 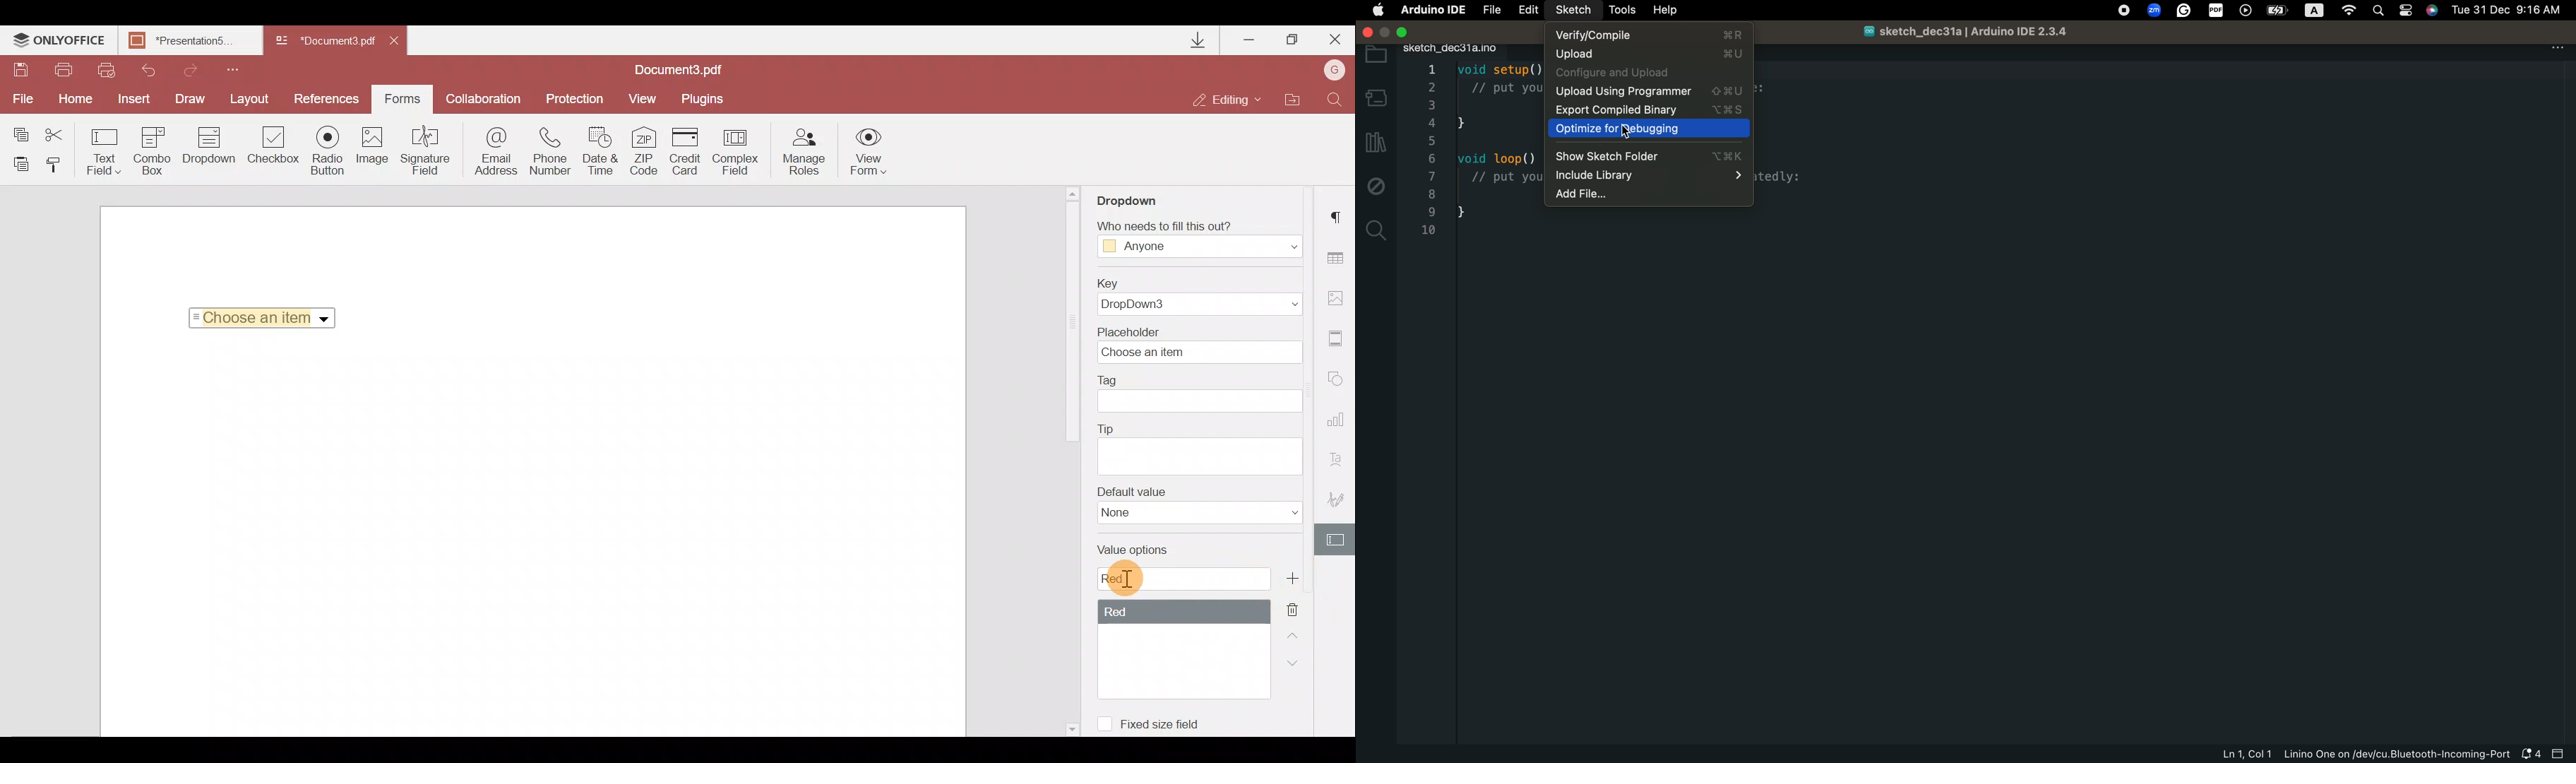 What do you see at coordinates (1339, 420) in the screenshot?
I see `Chart settings` at bounding box center [1339, 420].